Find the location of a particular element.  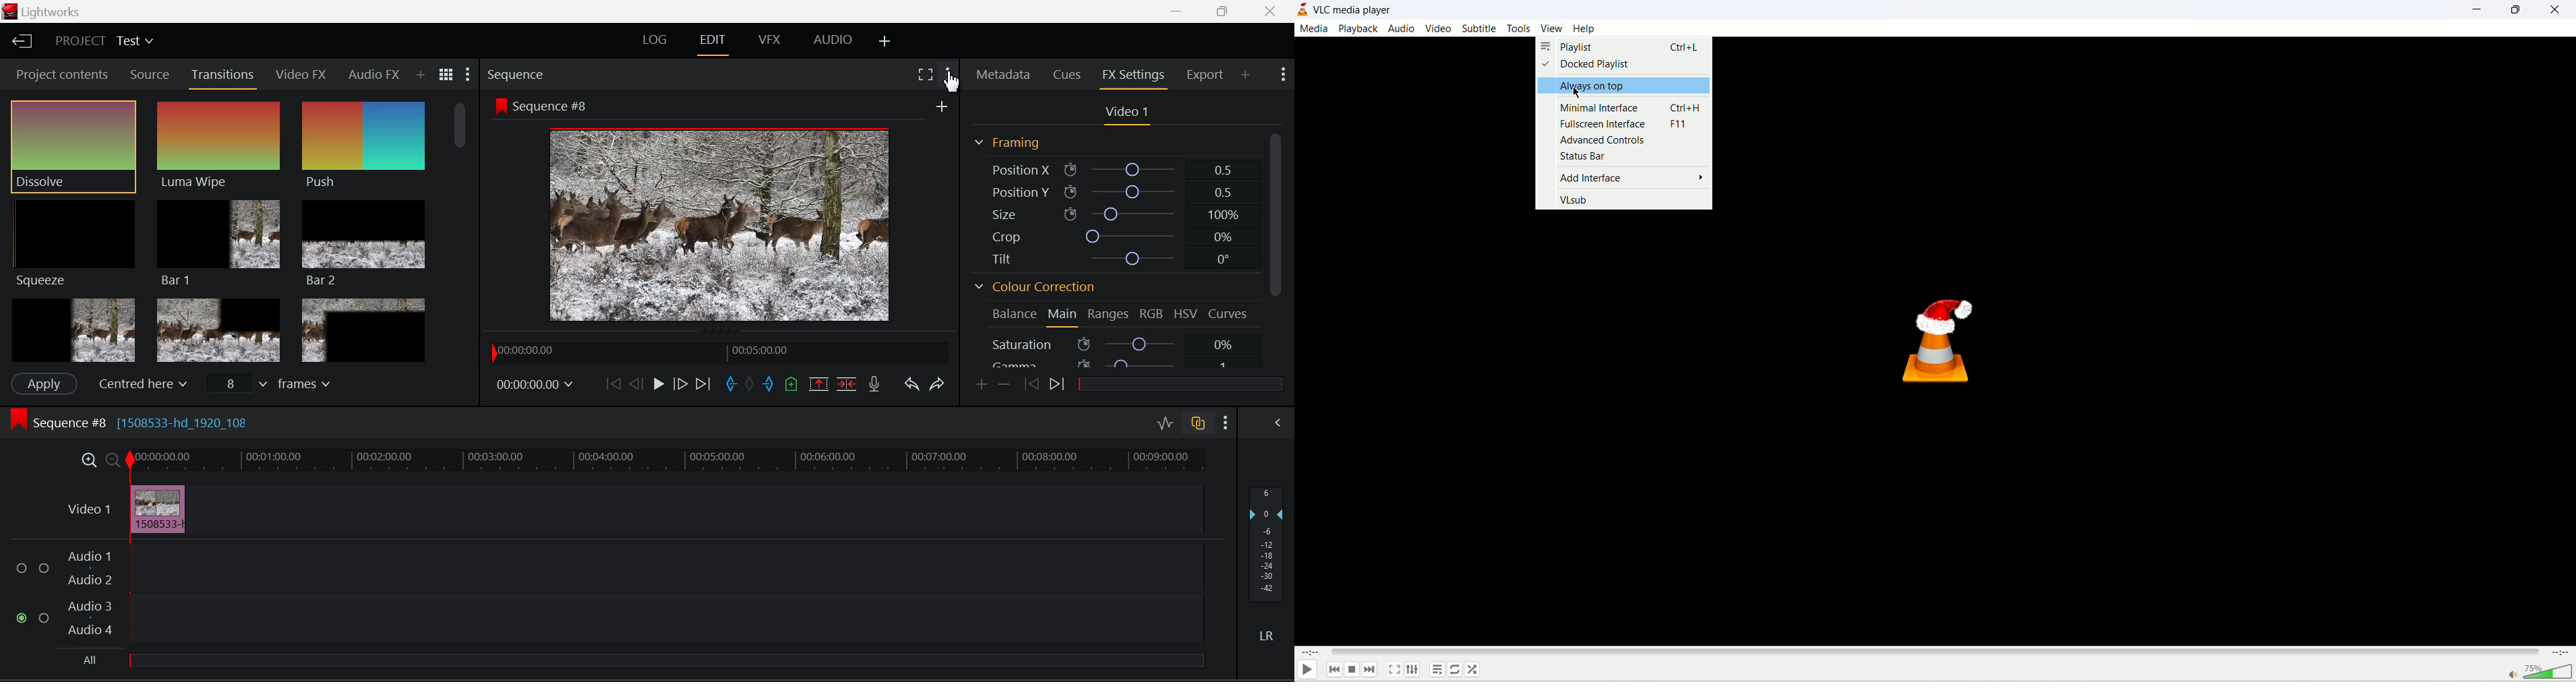

loop is located at coordinates (1455, 671).